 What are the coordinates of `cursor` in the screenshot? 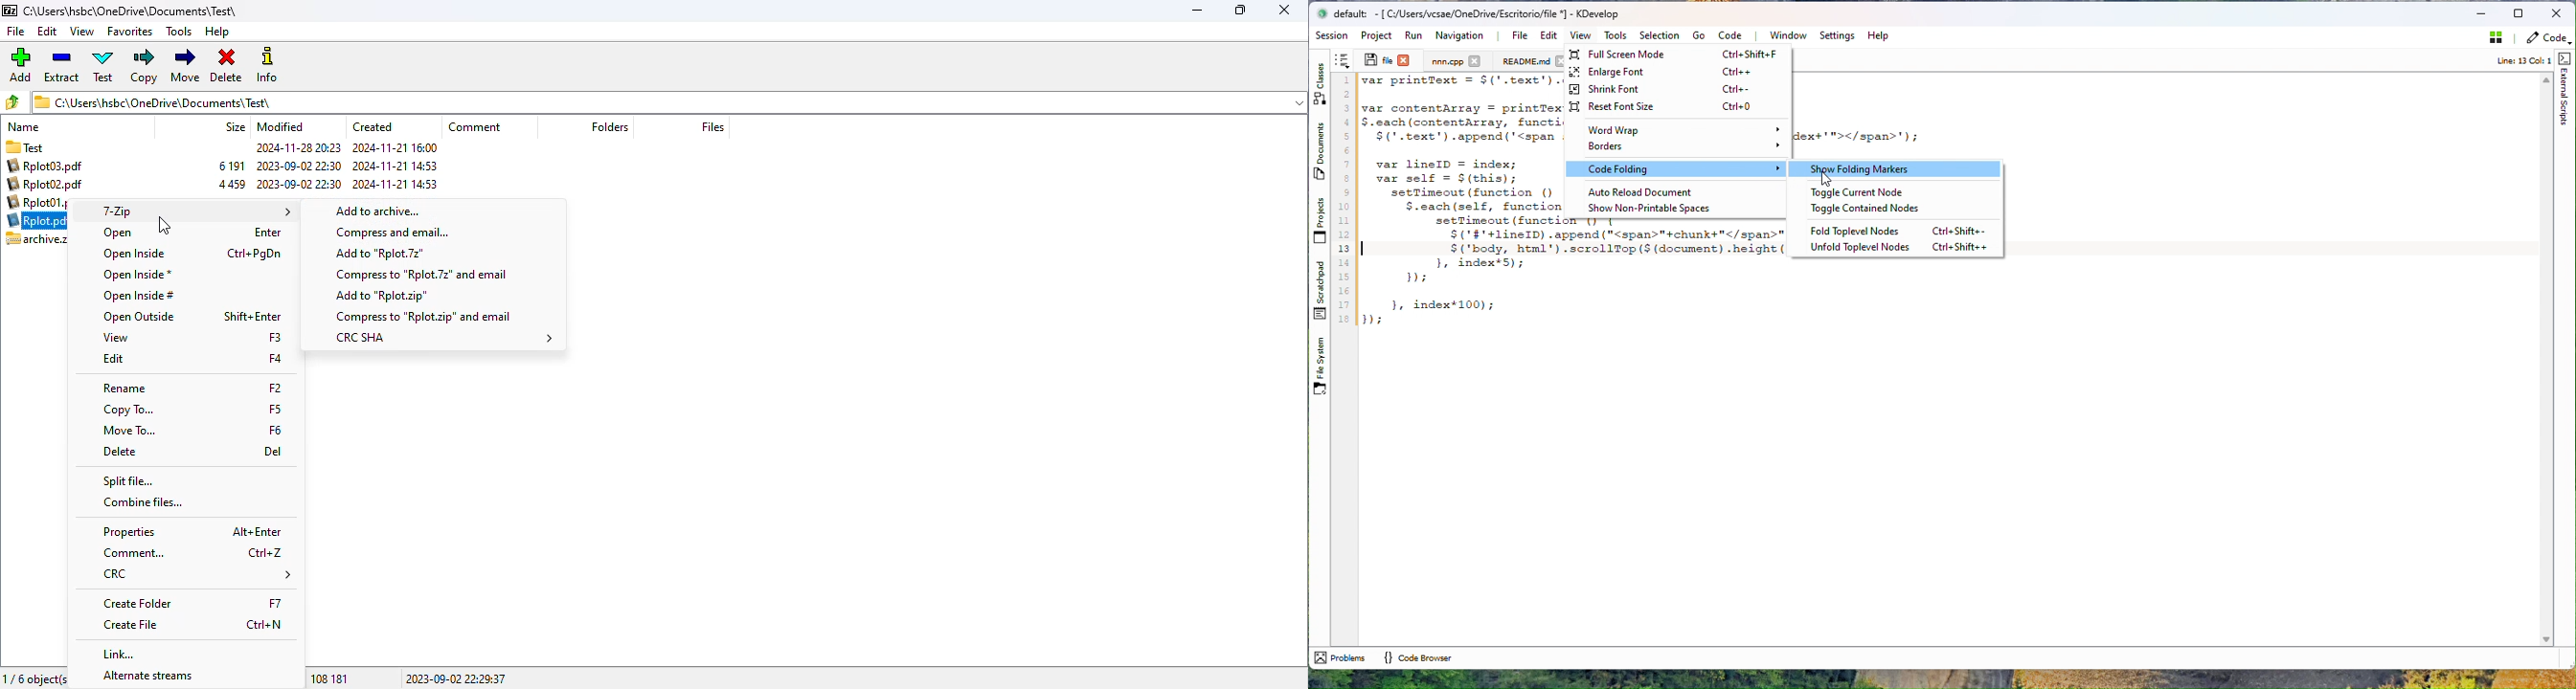 It's located at (166, 227).